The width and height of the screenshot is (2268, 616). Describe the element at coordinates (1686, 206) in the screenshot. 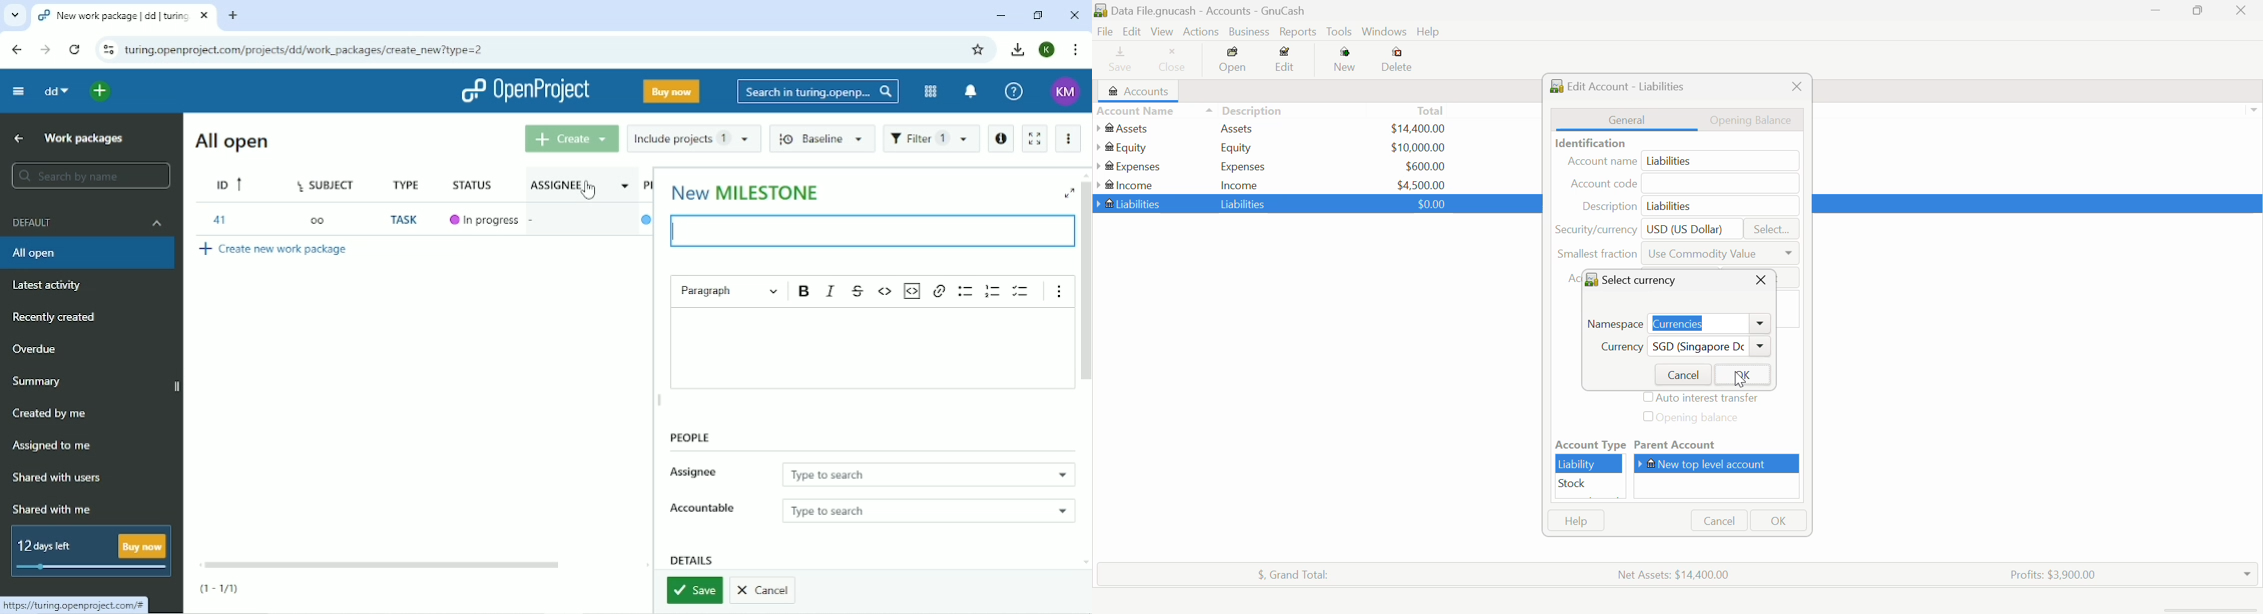

I see `Description: Liabilities` at that location.